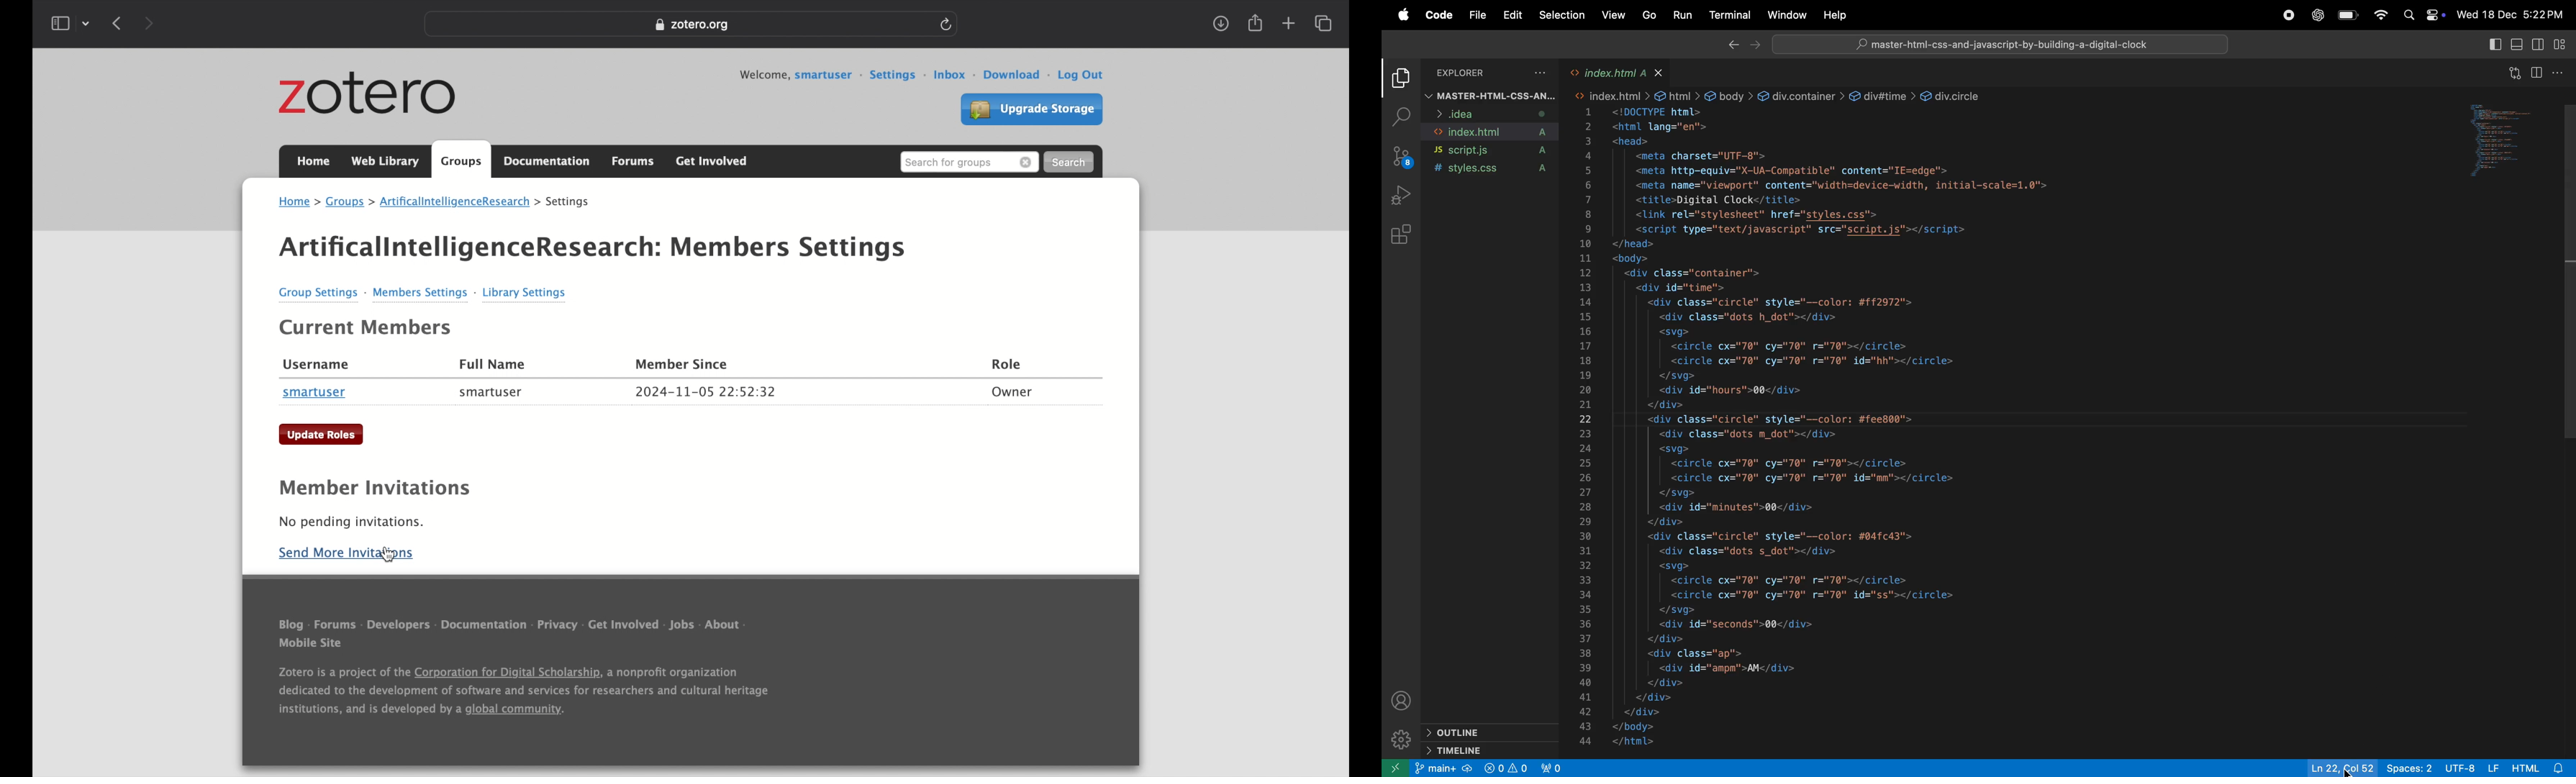 This screenshot has height=784, width=2576. What do you see at coordinates (2347, 15) in the screenshot?
I see `battery` at bounding box center [2347, 15].